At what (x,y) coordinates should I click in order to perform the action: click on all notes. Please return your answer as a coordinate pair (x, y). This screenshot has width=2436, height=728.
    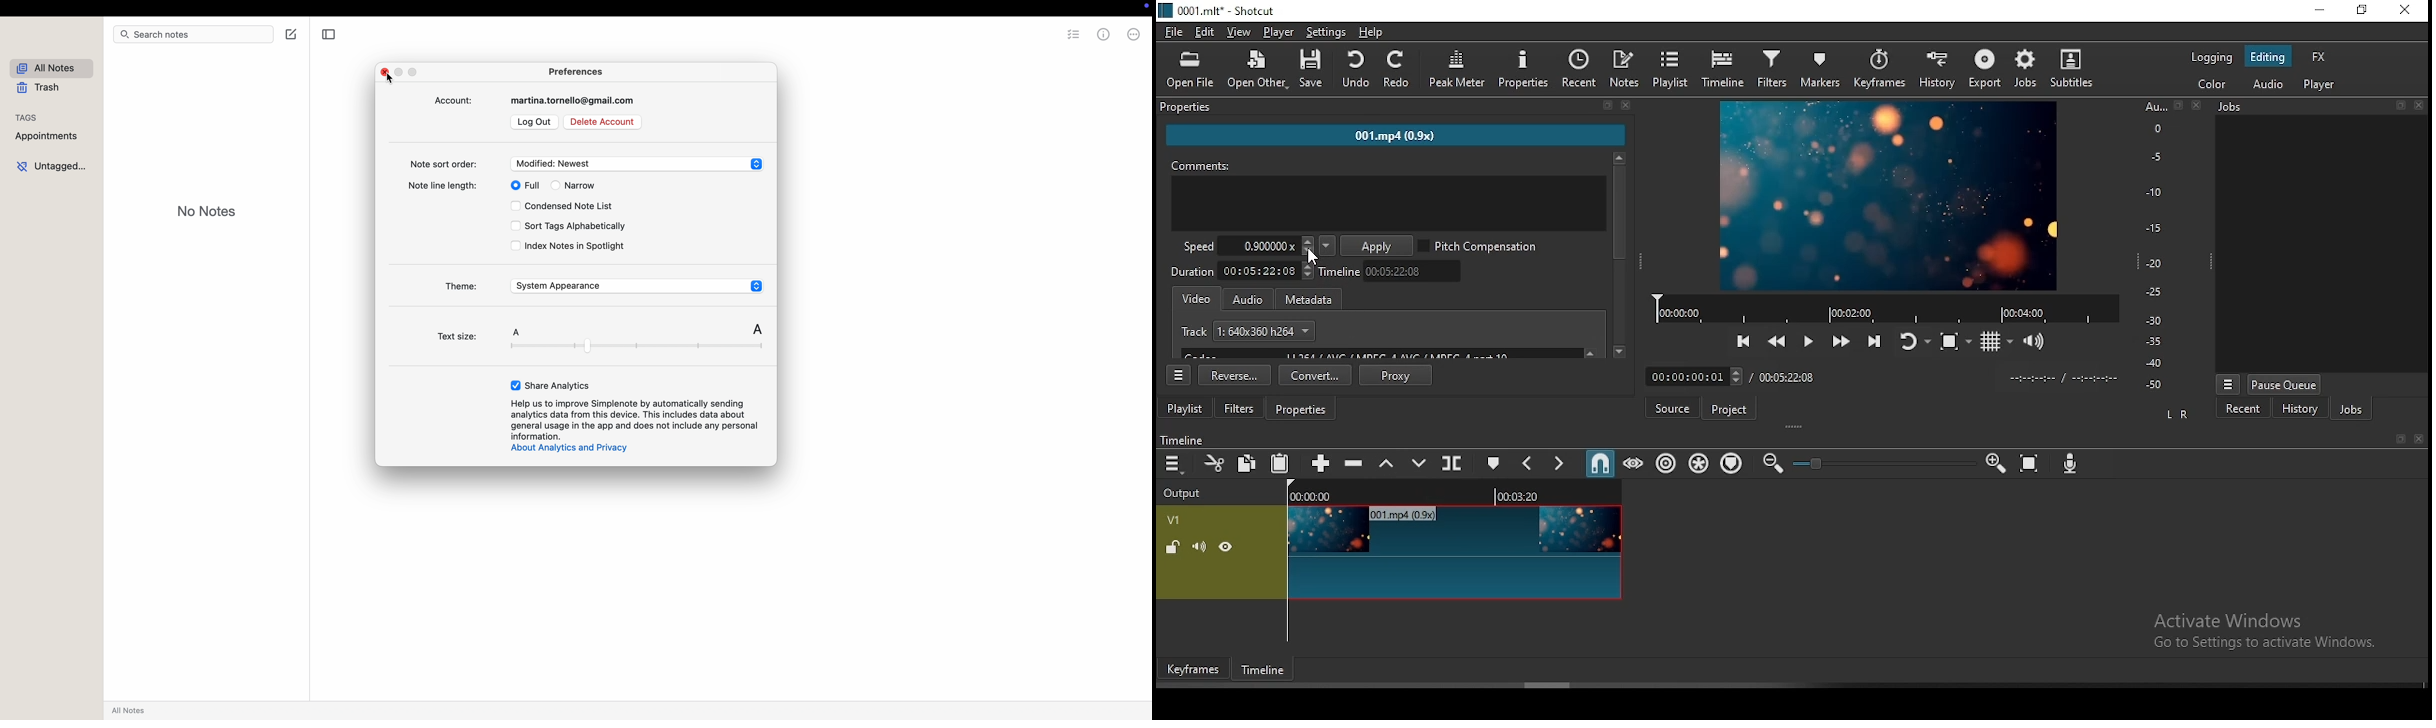
    Looking at the image, I should click on (50, 68).